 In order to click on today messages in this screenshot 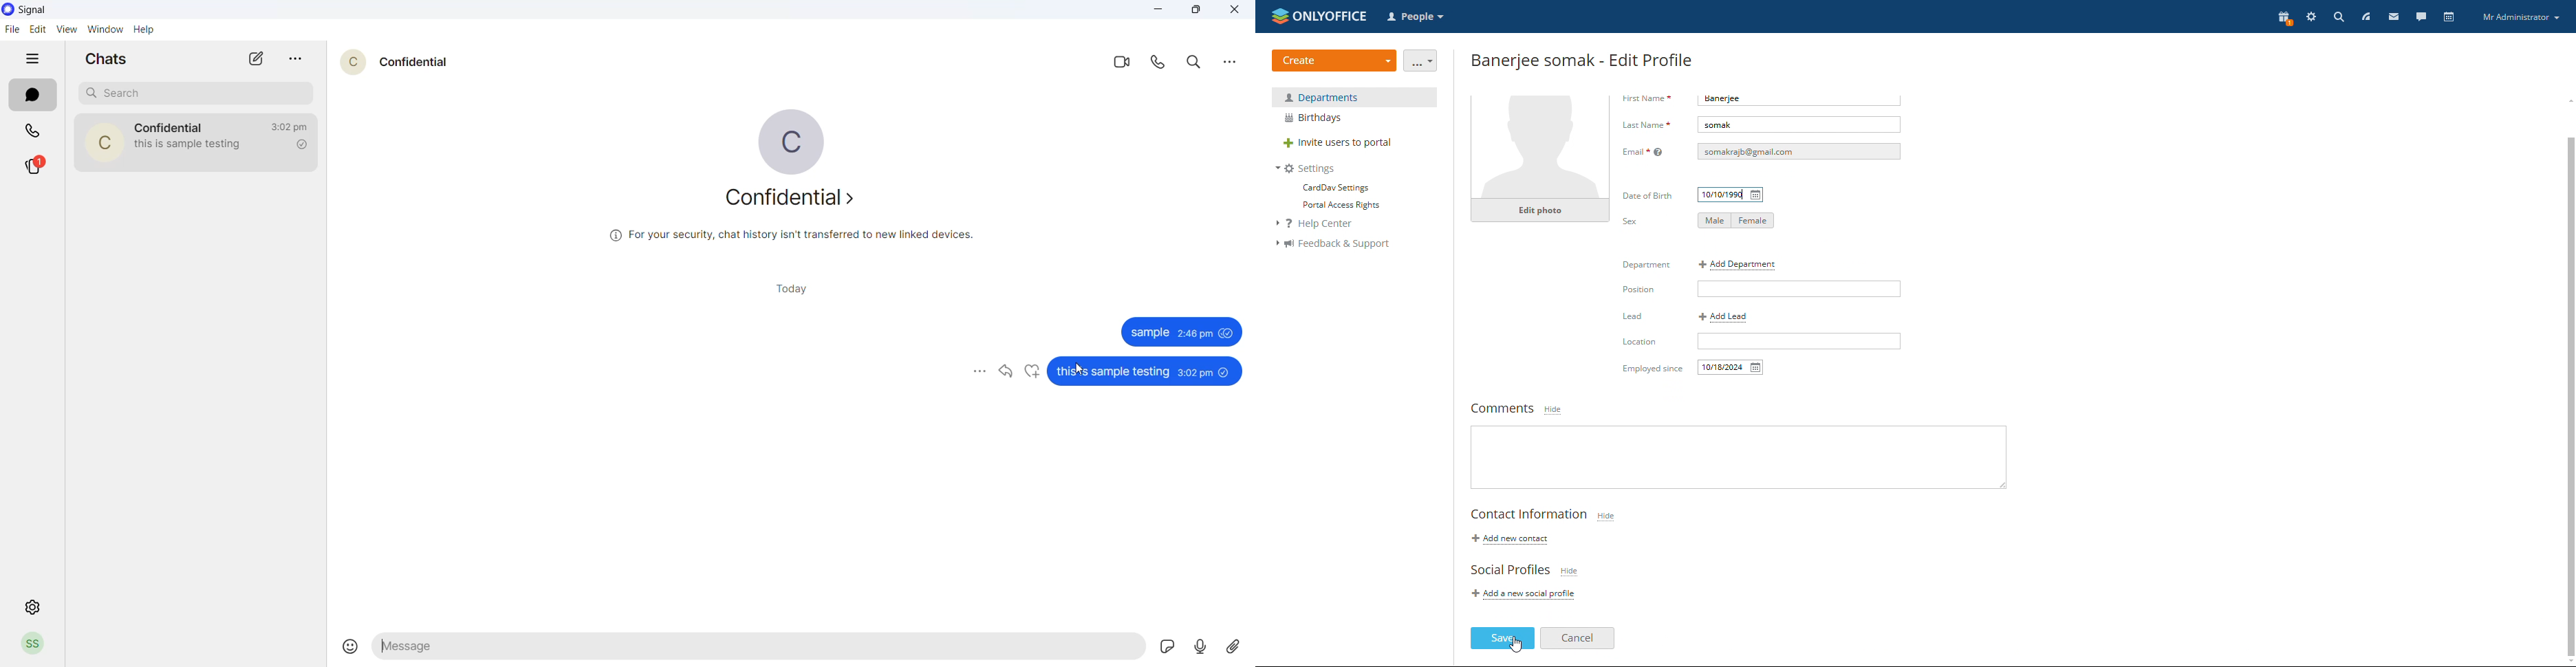, I will do `click(792, 290)`.